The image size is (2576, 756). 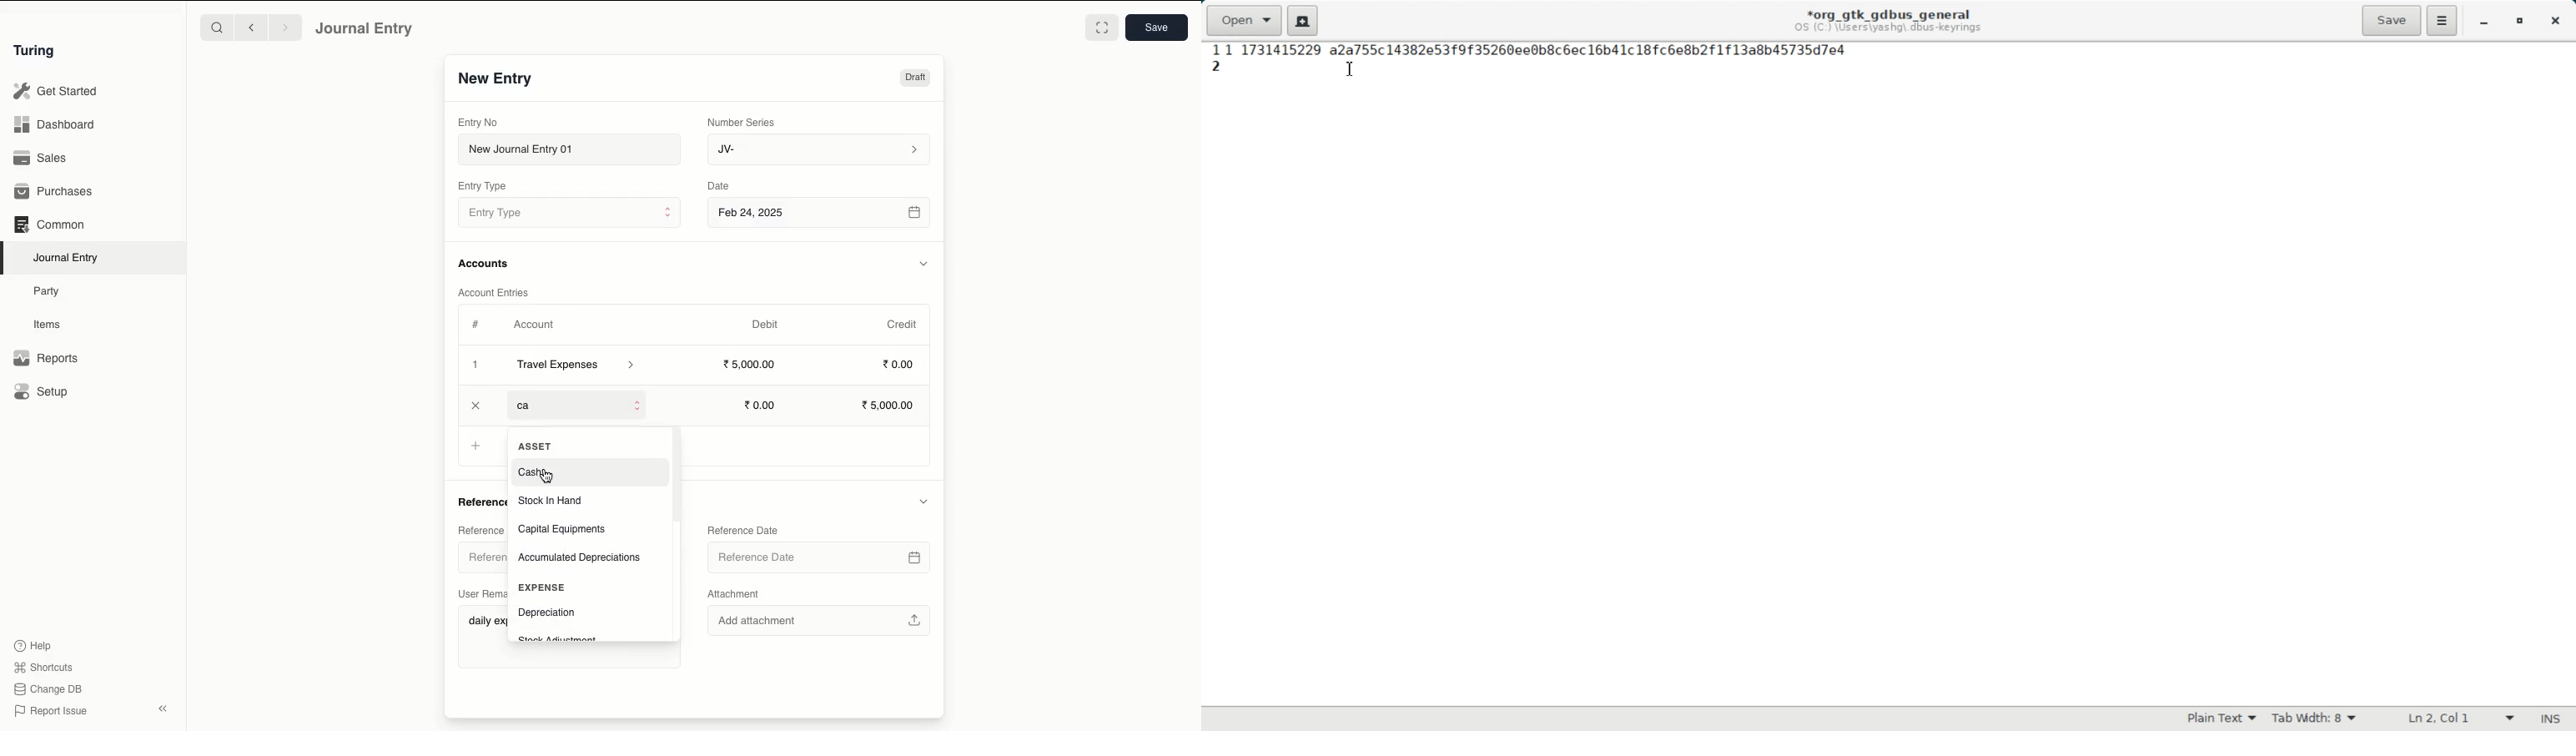 I want to click on Text Cursor, so click(x=1350, y=69).